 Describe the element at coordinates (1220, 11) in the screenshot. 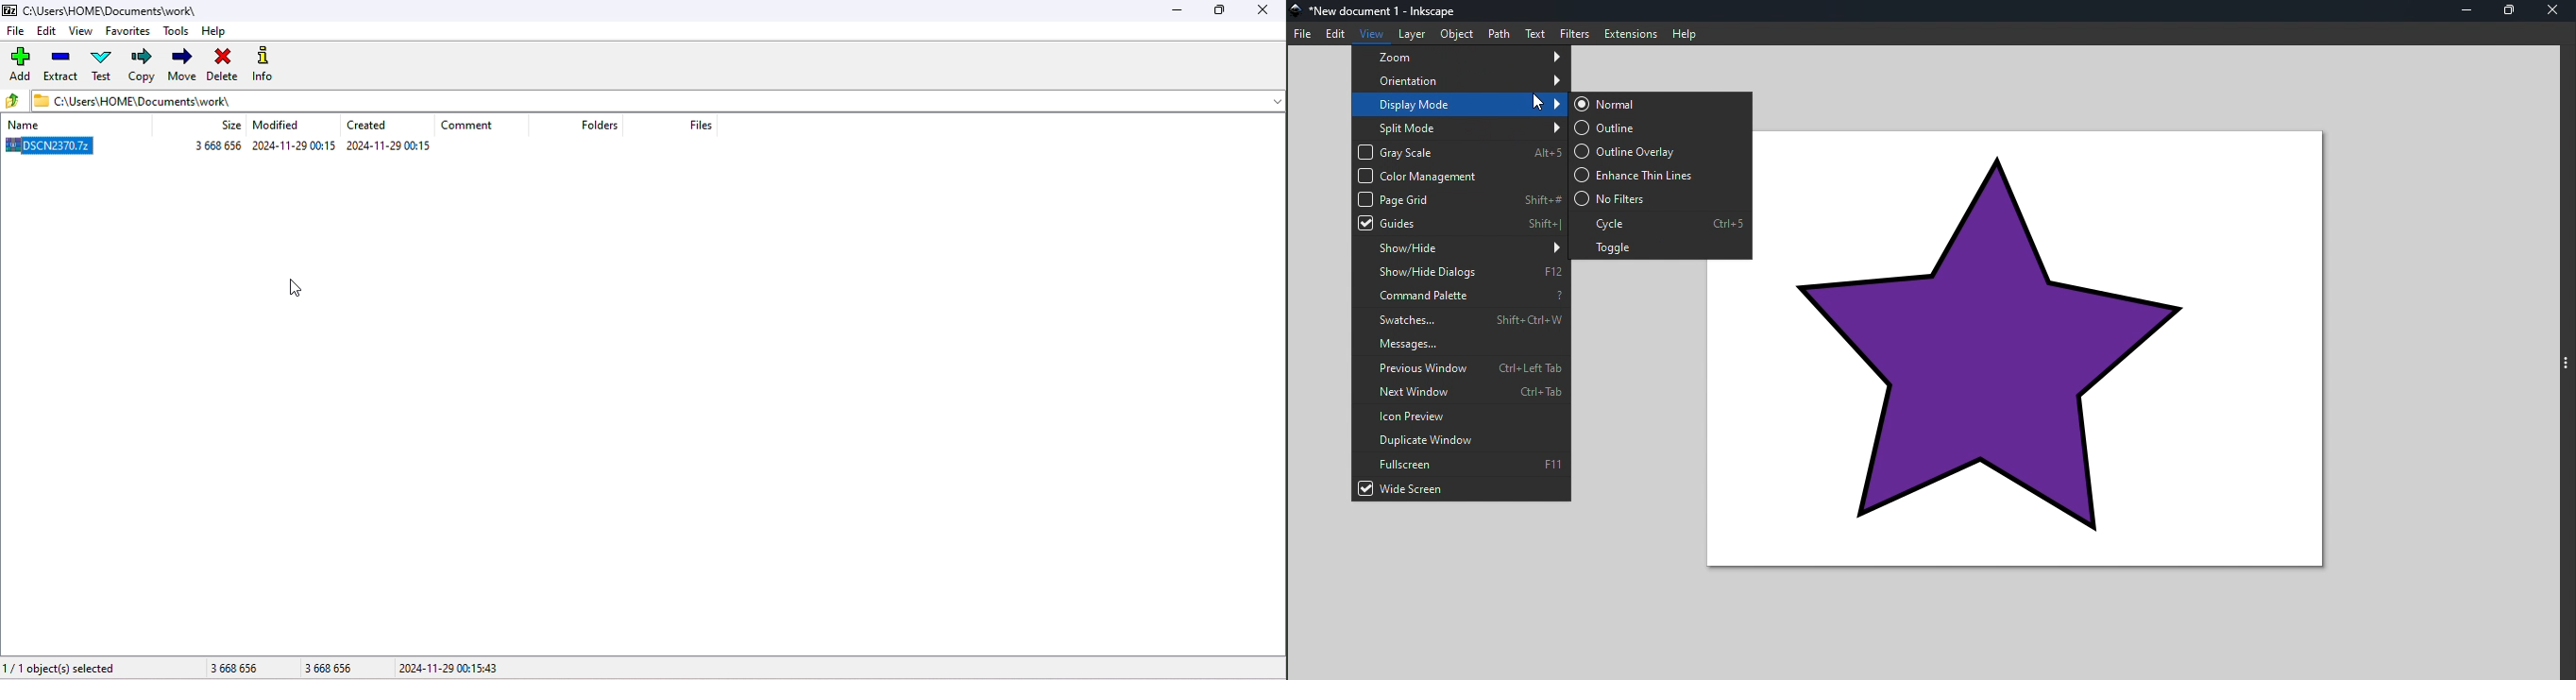

I see `maximize` at that location.